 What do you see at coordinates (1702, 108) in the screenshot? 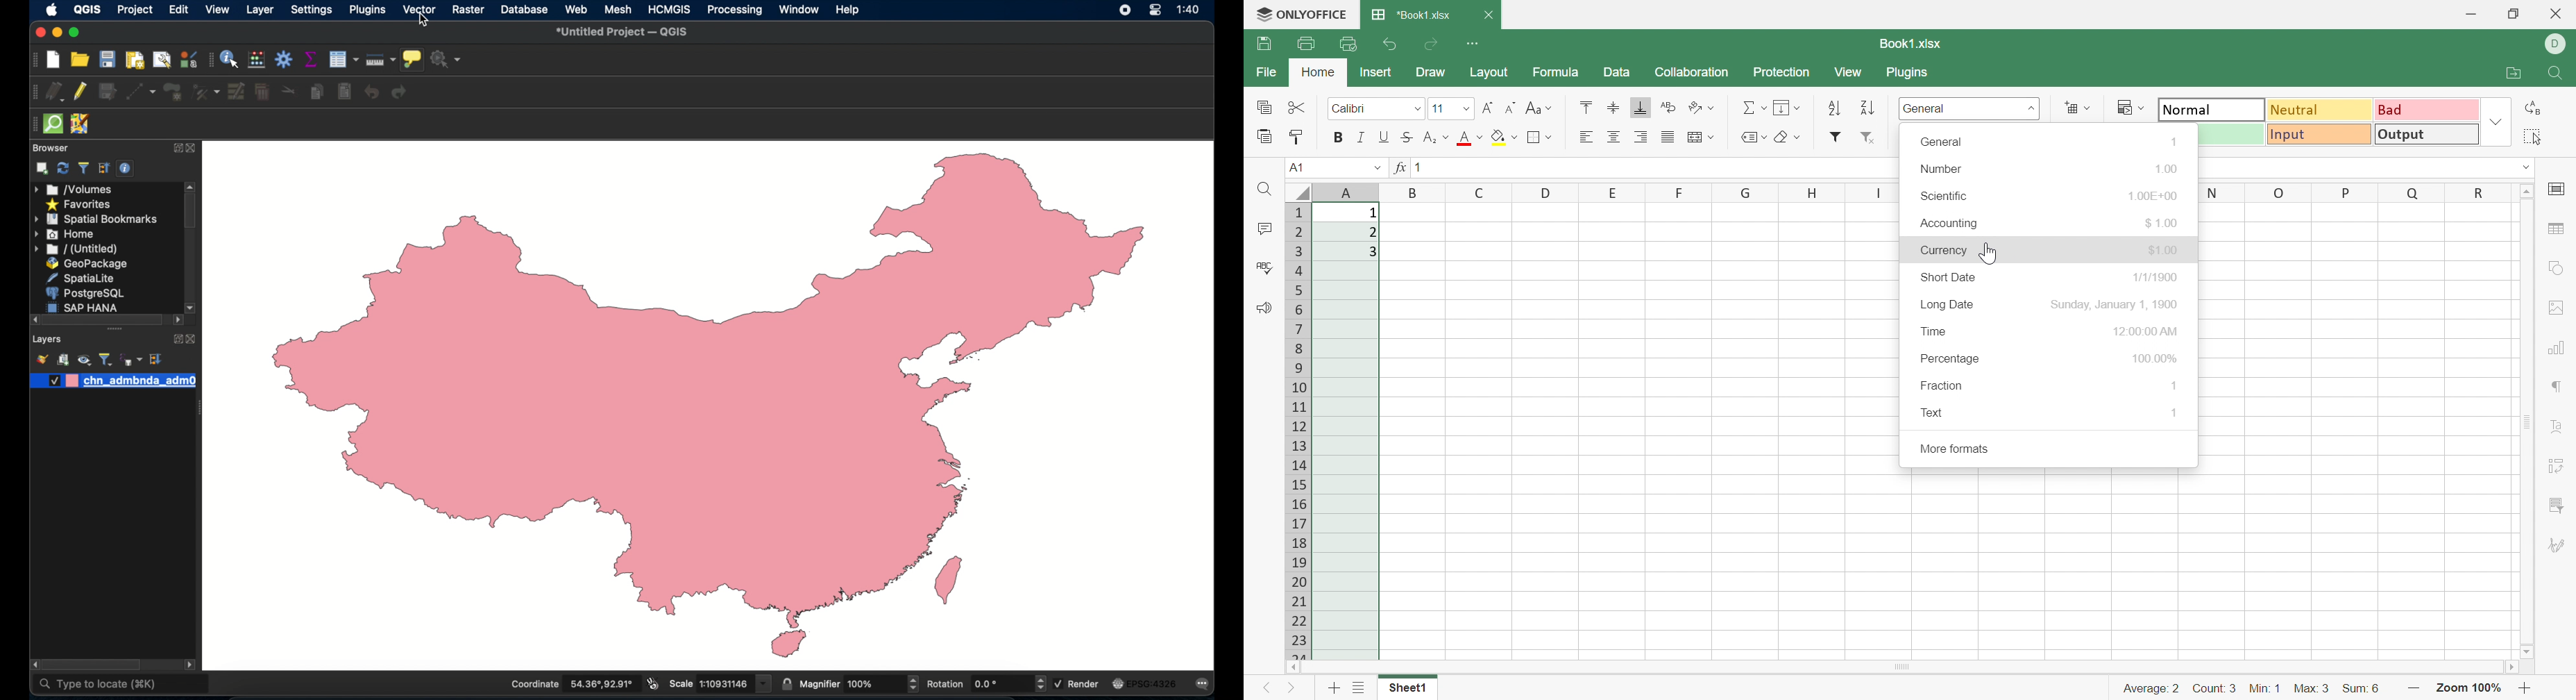
I see `Orientation` at bounding box center [1702, 108].